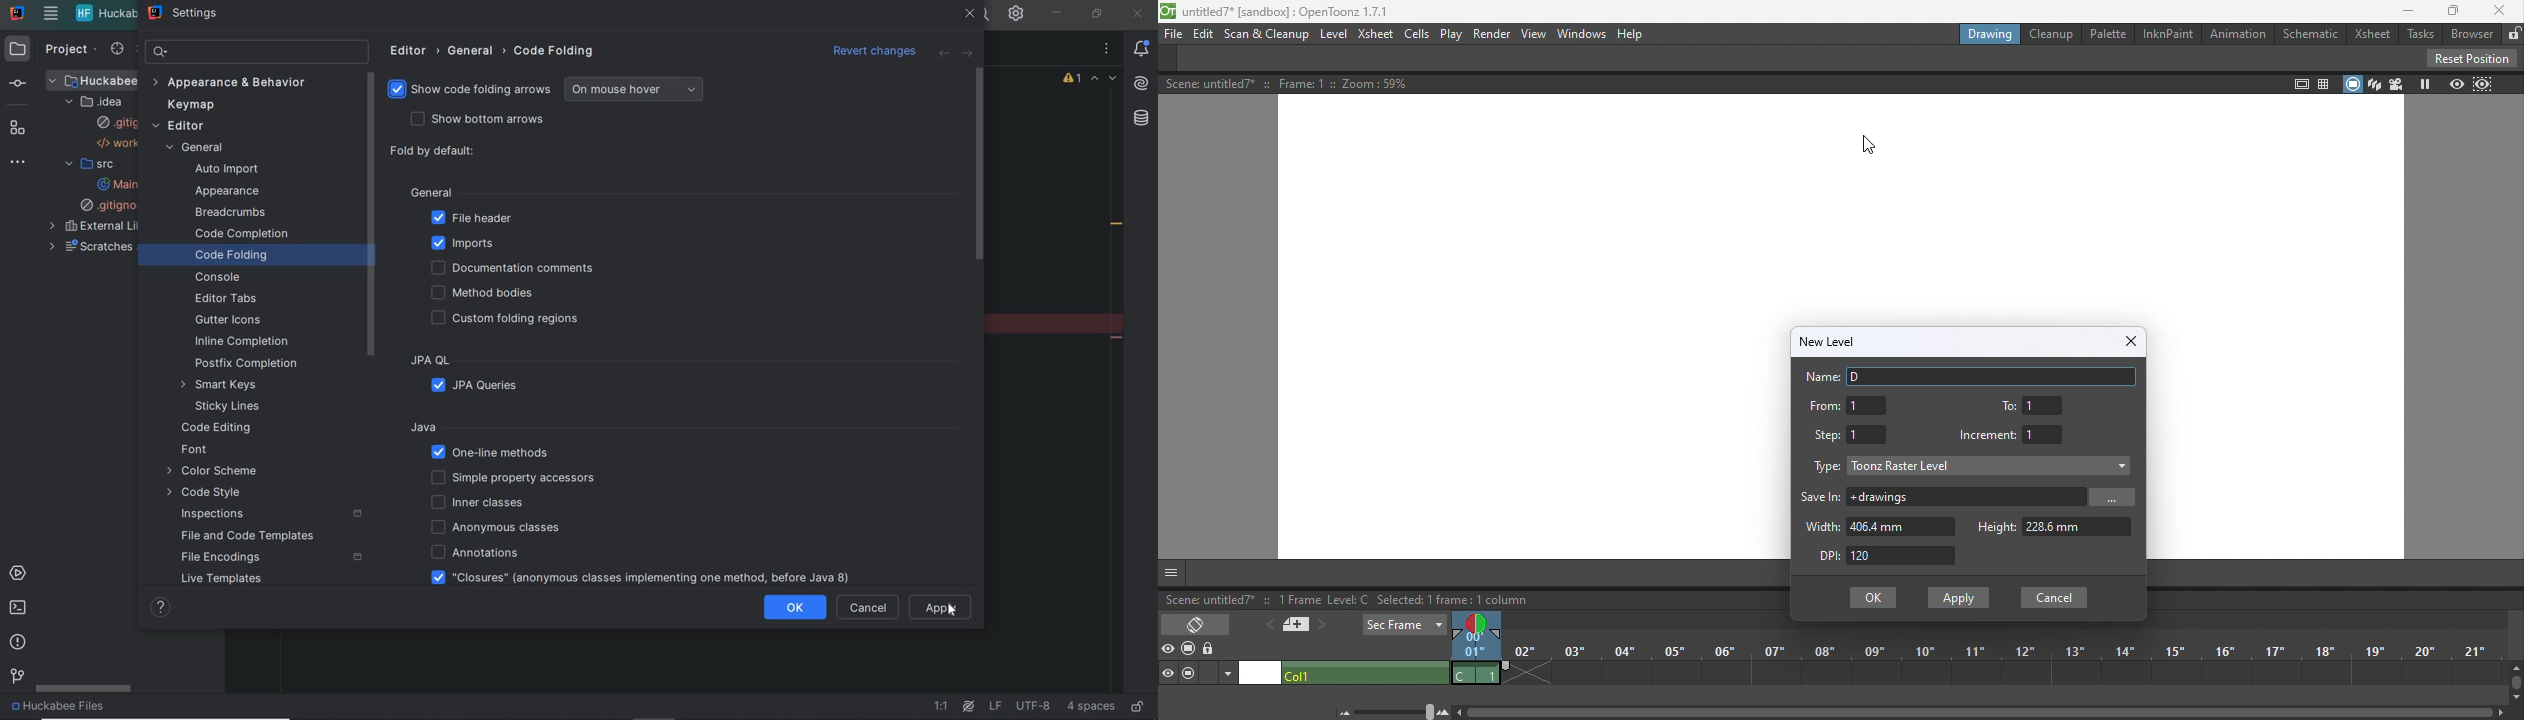 Image resolution: width=2548 pixels, height=728 pixels. I want to click on scene: untitled7, so click(1207, 601).